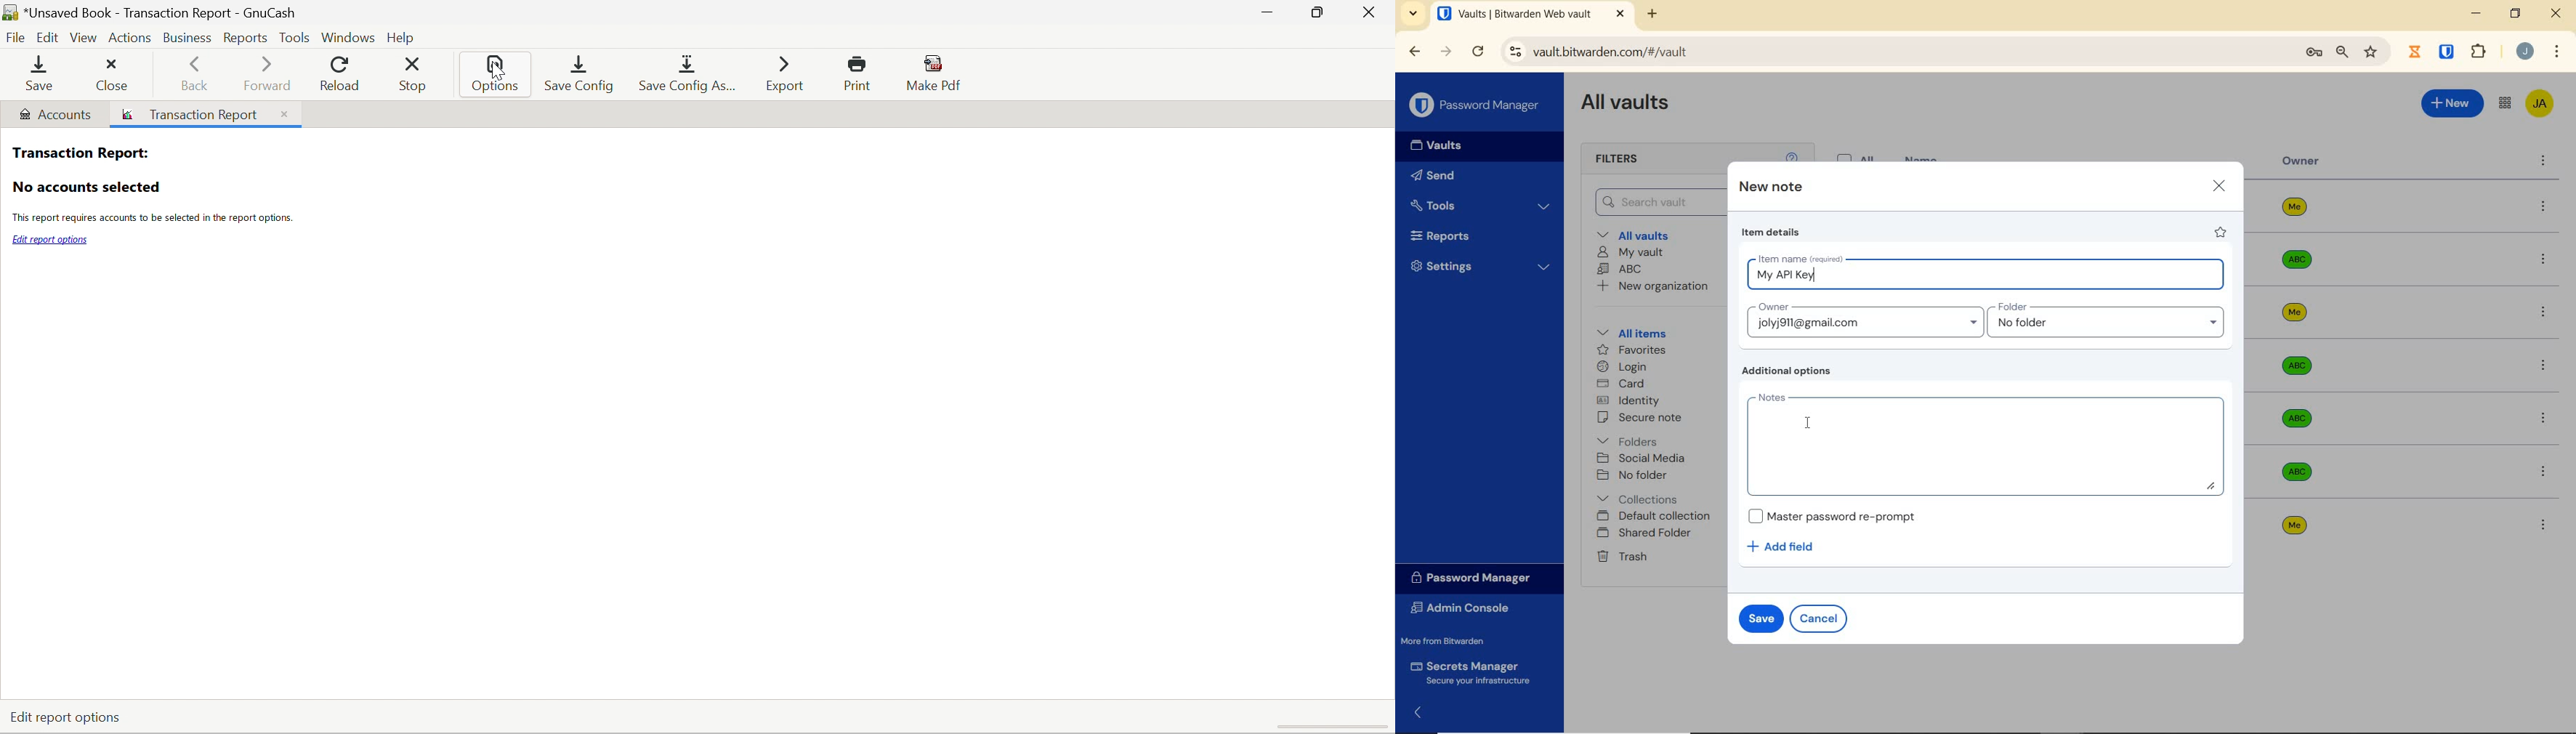 The image size is (2576, 756). Describe the element at coordinates (86, 39) in the screenshot. I see `View` at that location.